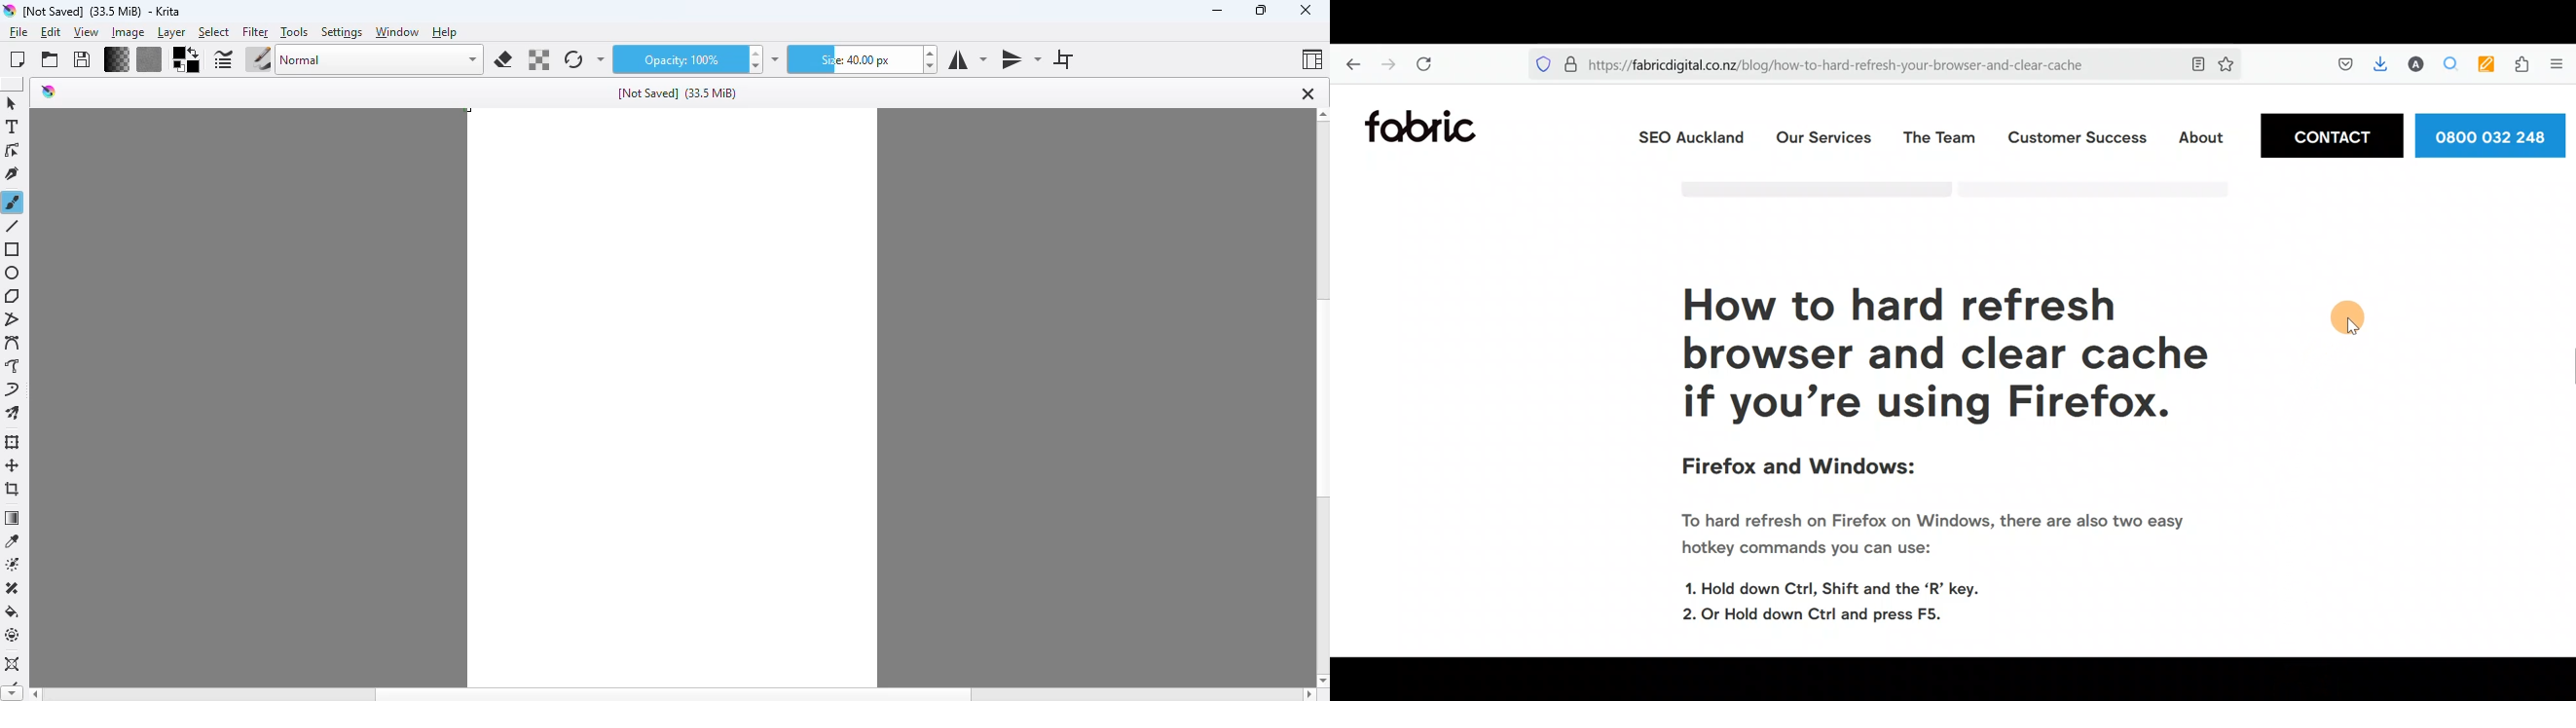 The image size is (2576, 728). Describe the element at coordinates (968, 59) in the screenshot. I see `horizontal mirror tool` at that location.